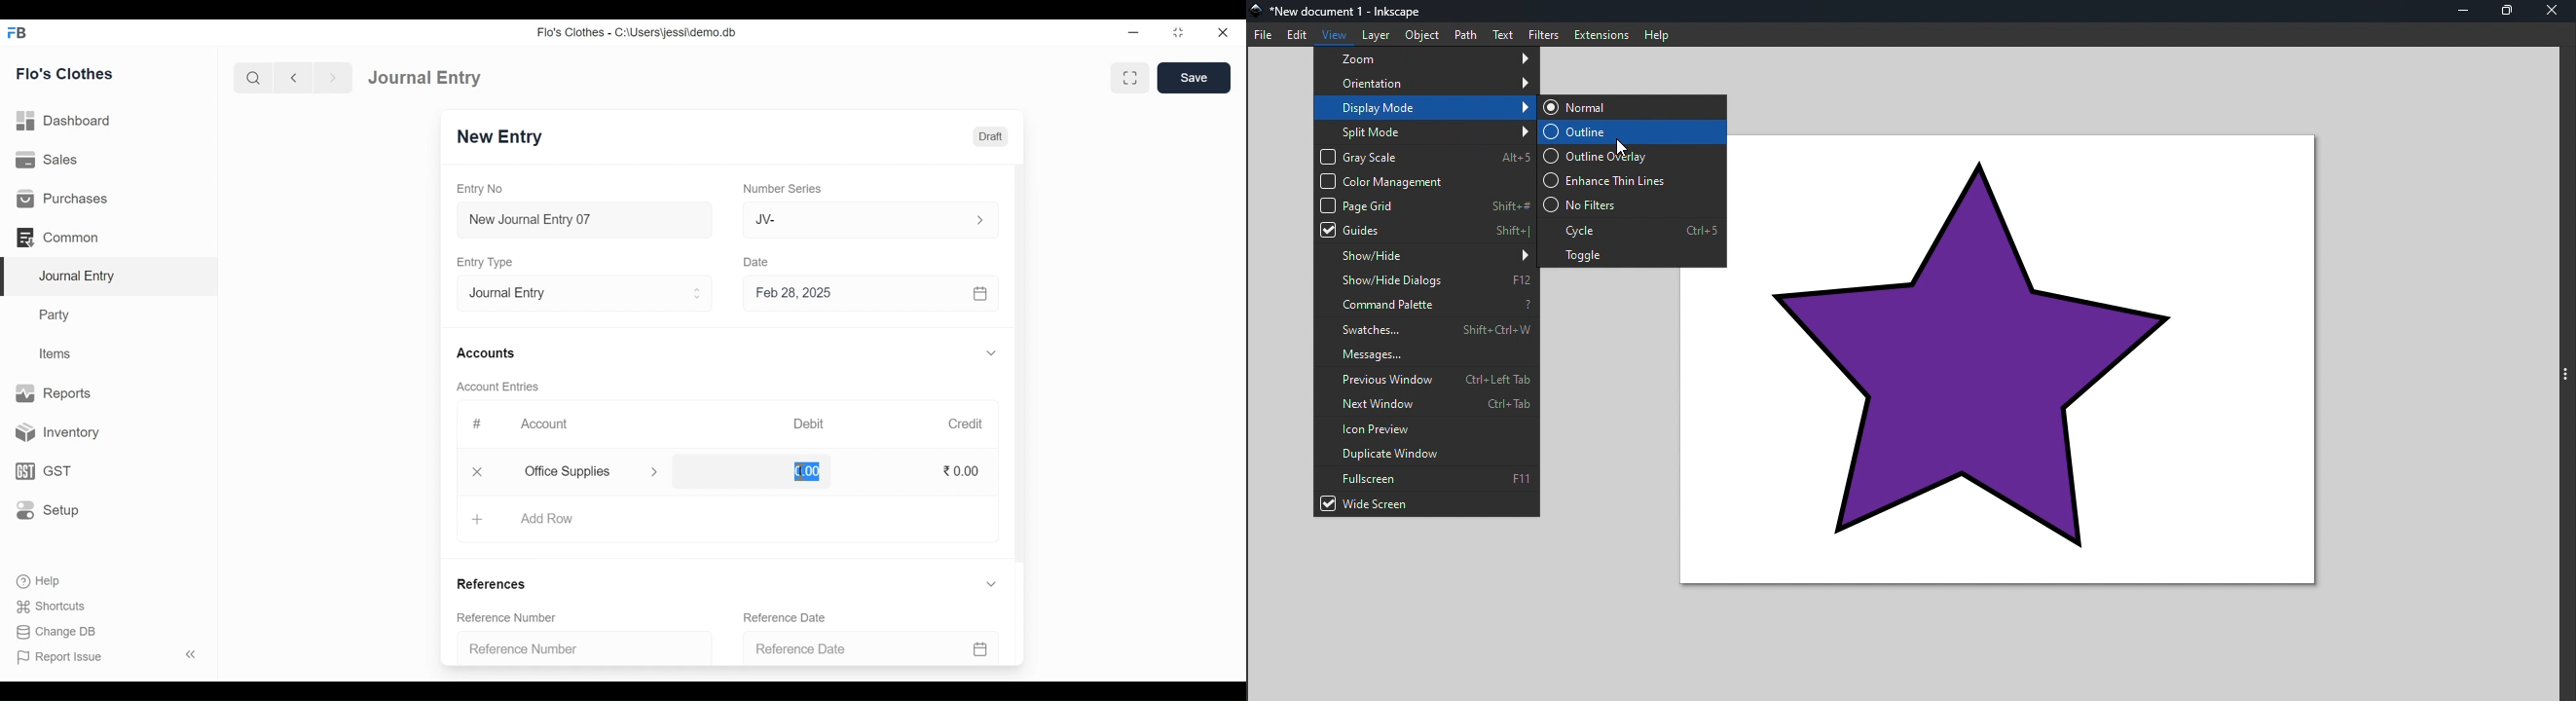  I want to click on Frappe Books Desktop Icon, so click(18, 33).